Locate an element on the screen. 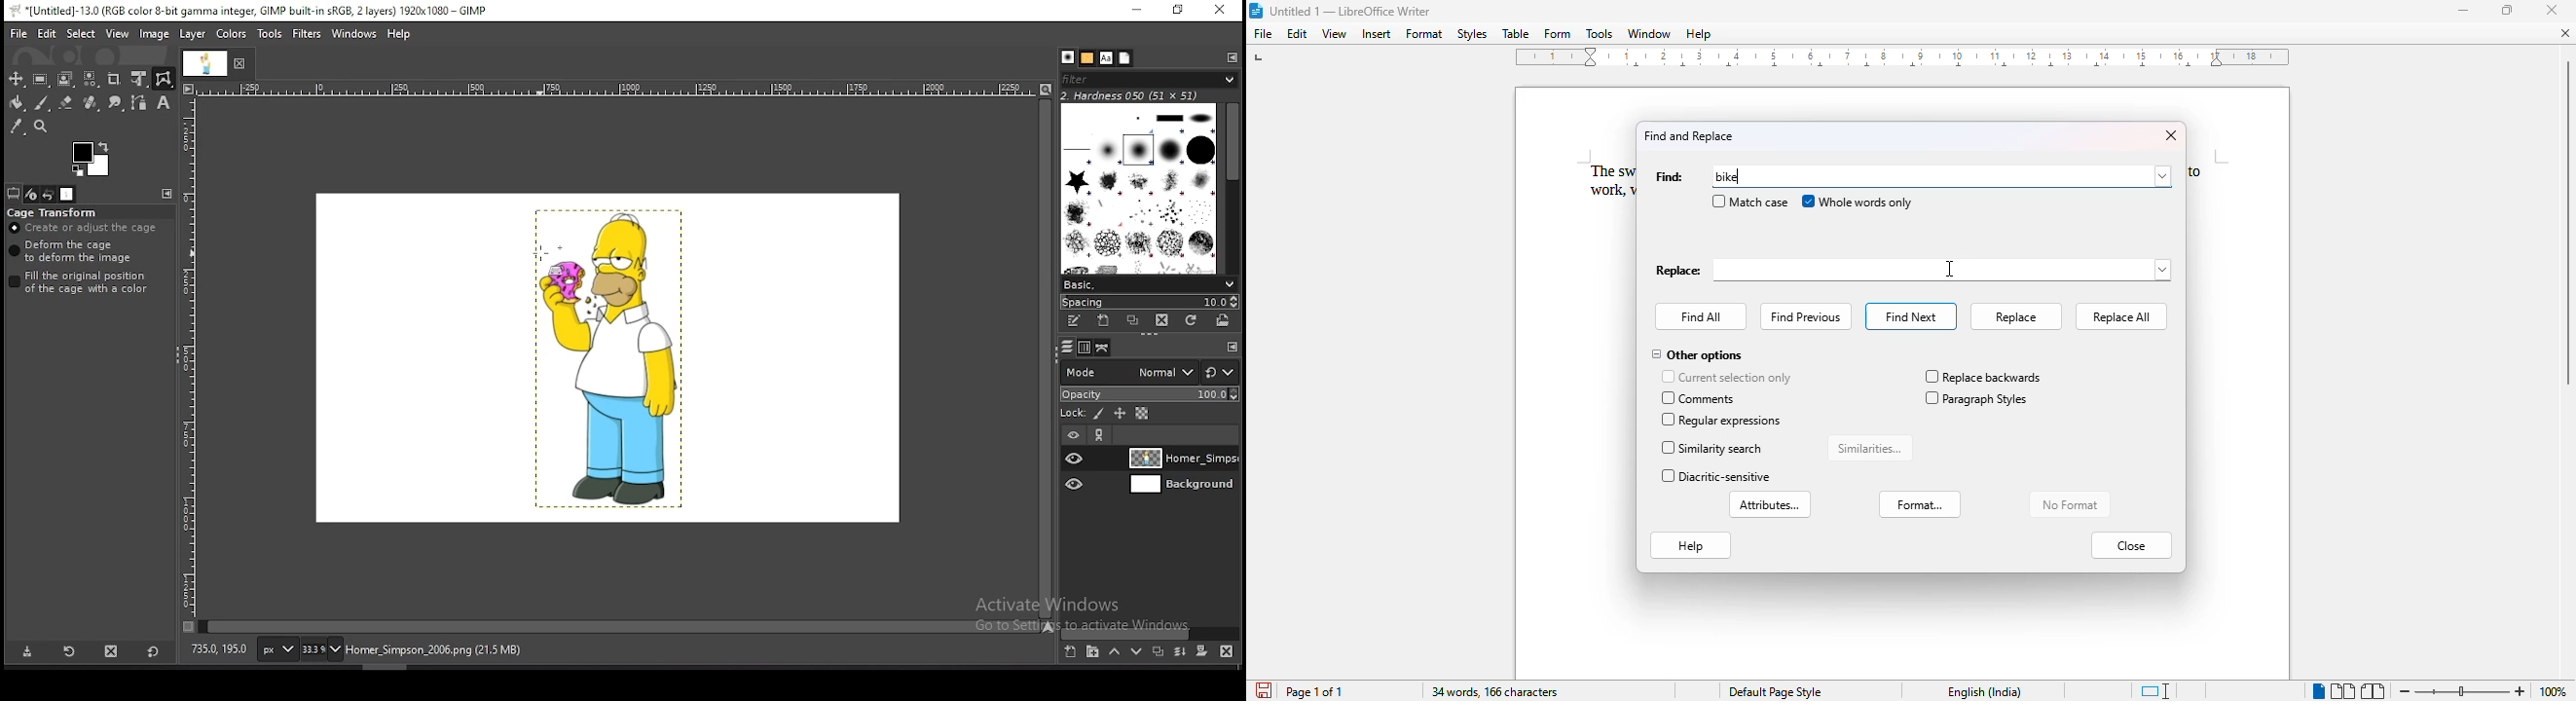  healing tool is located at coordinates (91, 102).